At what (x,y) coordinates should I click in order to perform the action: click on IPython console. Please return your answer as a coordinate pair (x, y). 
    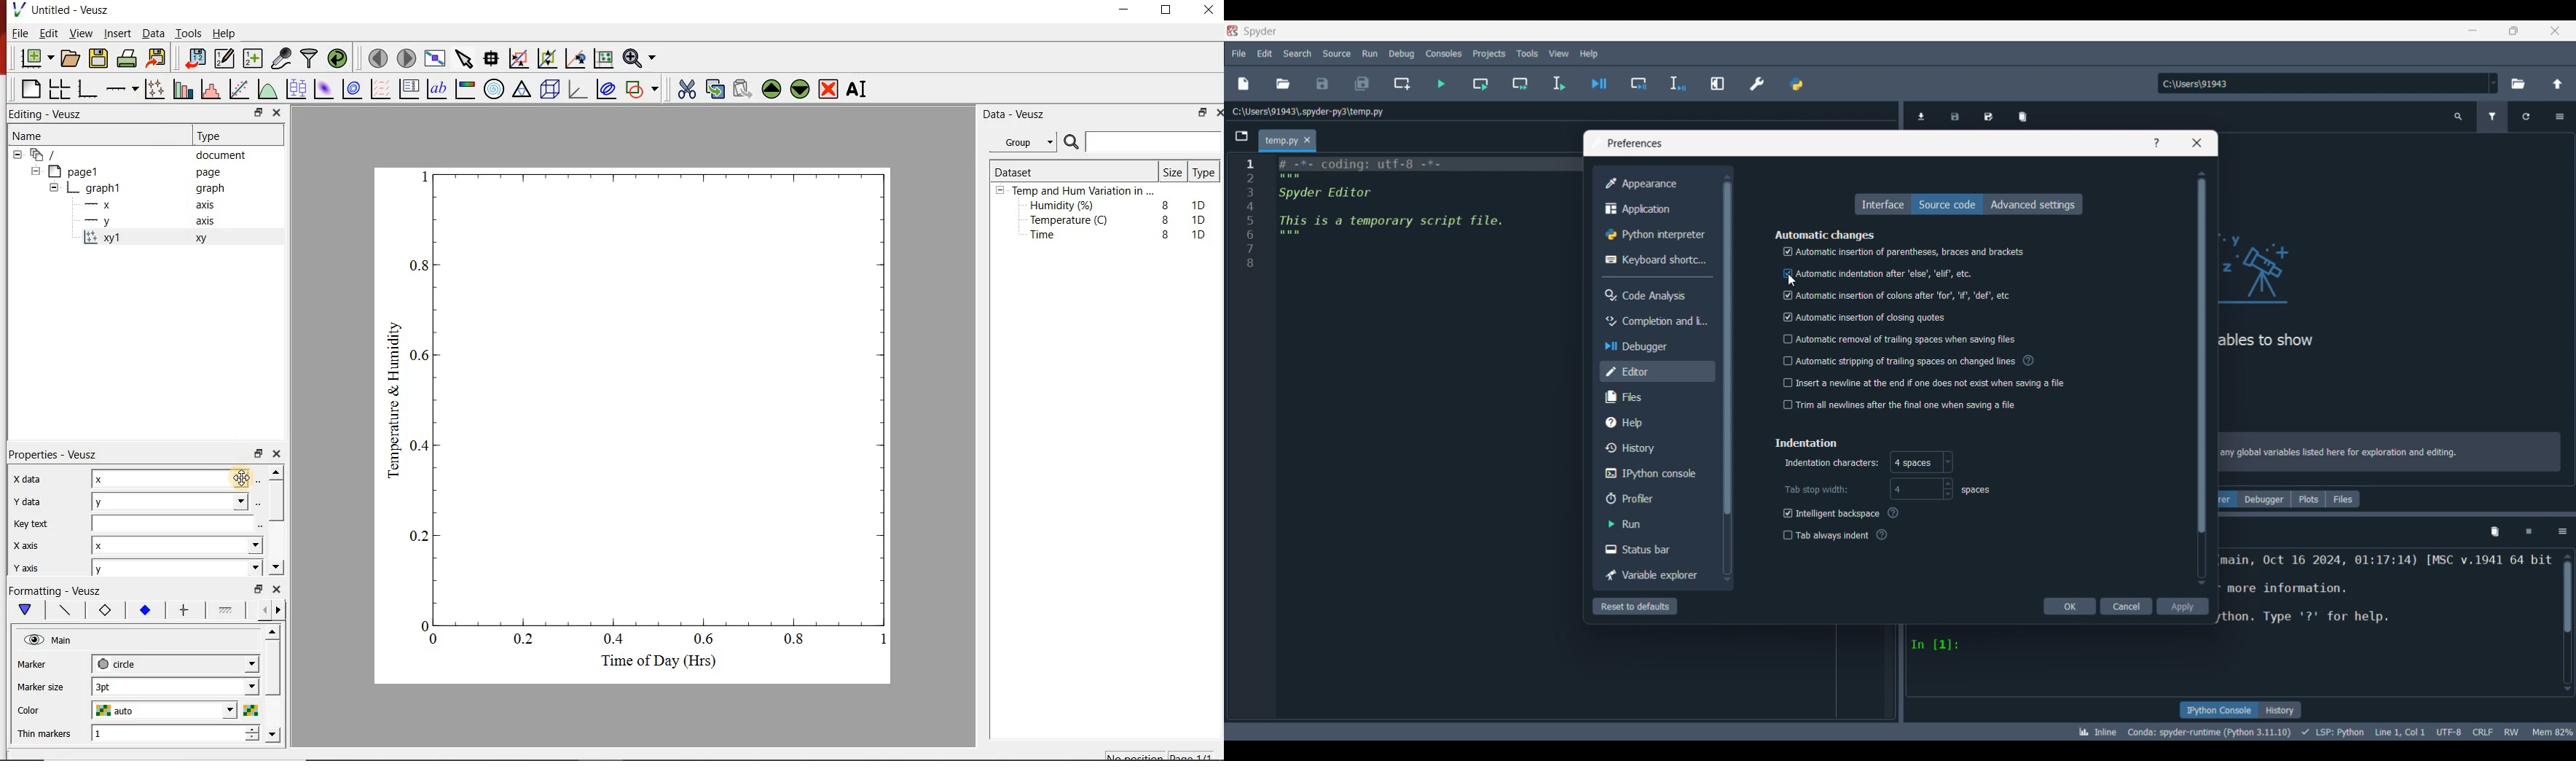
    Looking at the image, I should click on (1657, 474).